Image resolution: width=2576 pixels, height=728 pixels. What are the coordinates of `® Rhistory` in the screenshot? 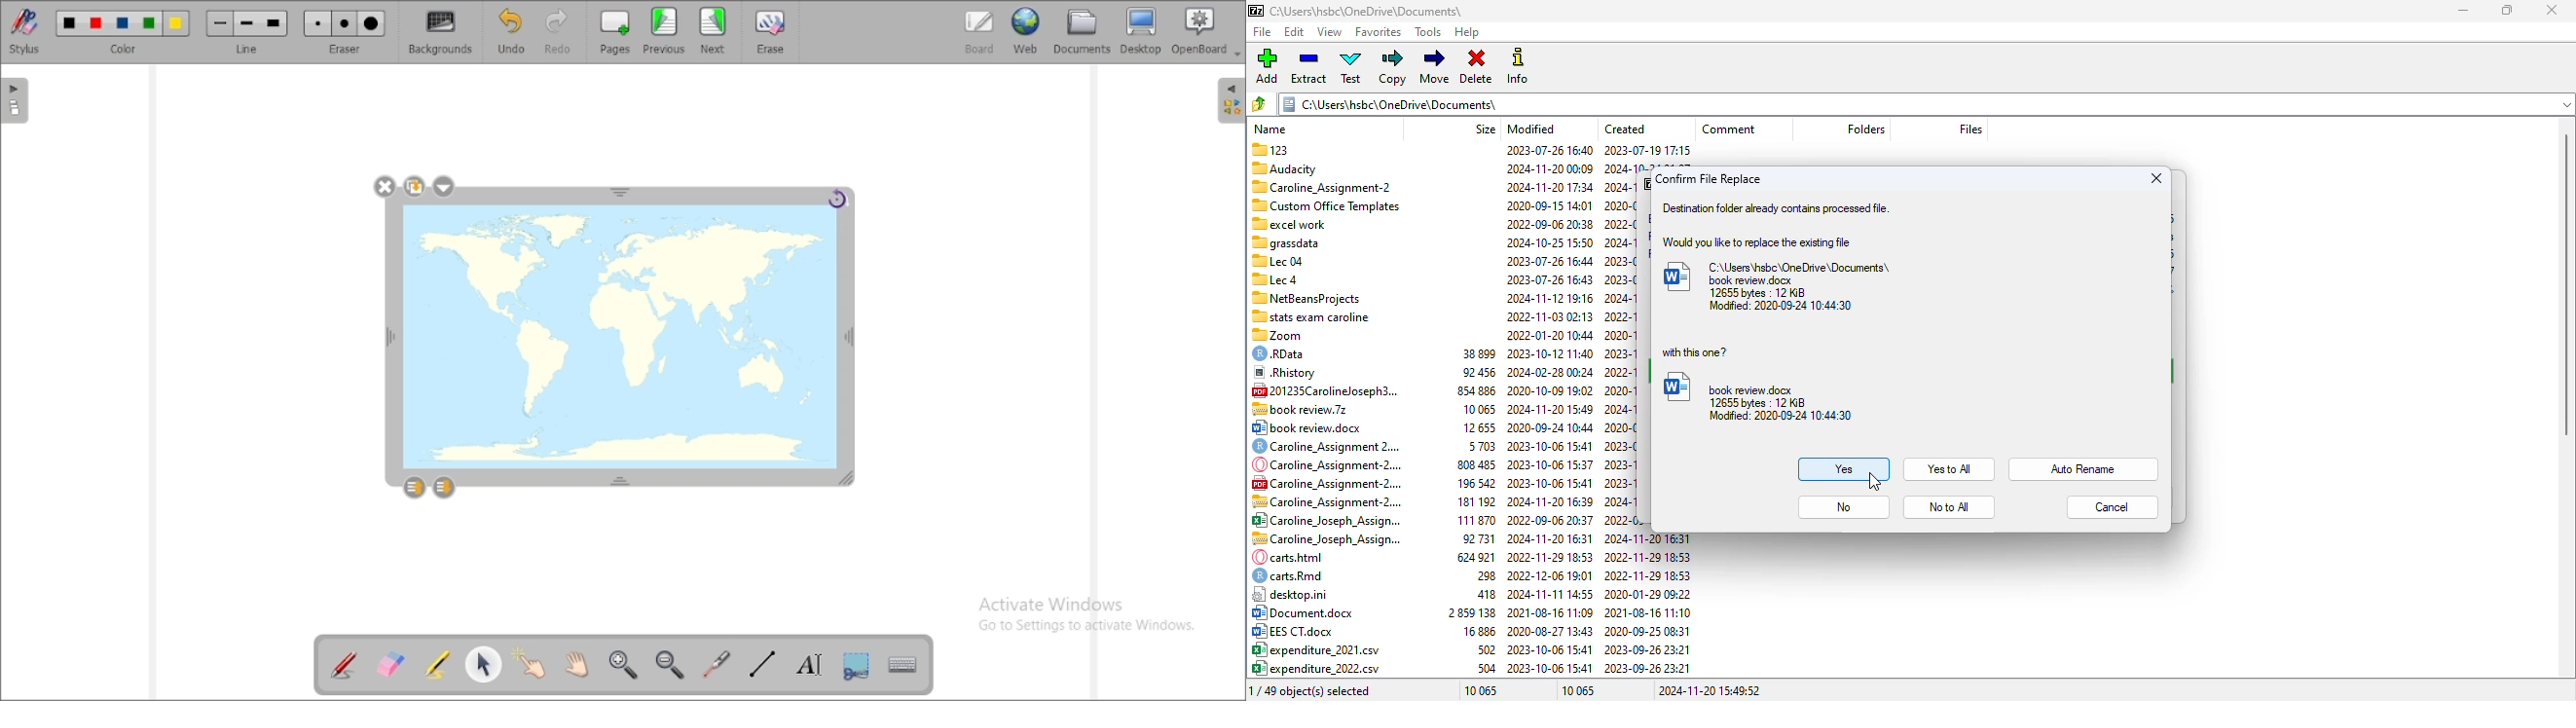 It's located at (1285, 371).